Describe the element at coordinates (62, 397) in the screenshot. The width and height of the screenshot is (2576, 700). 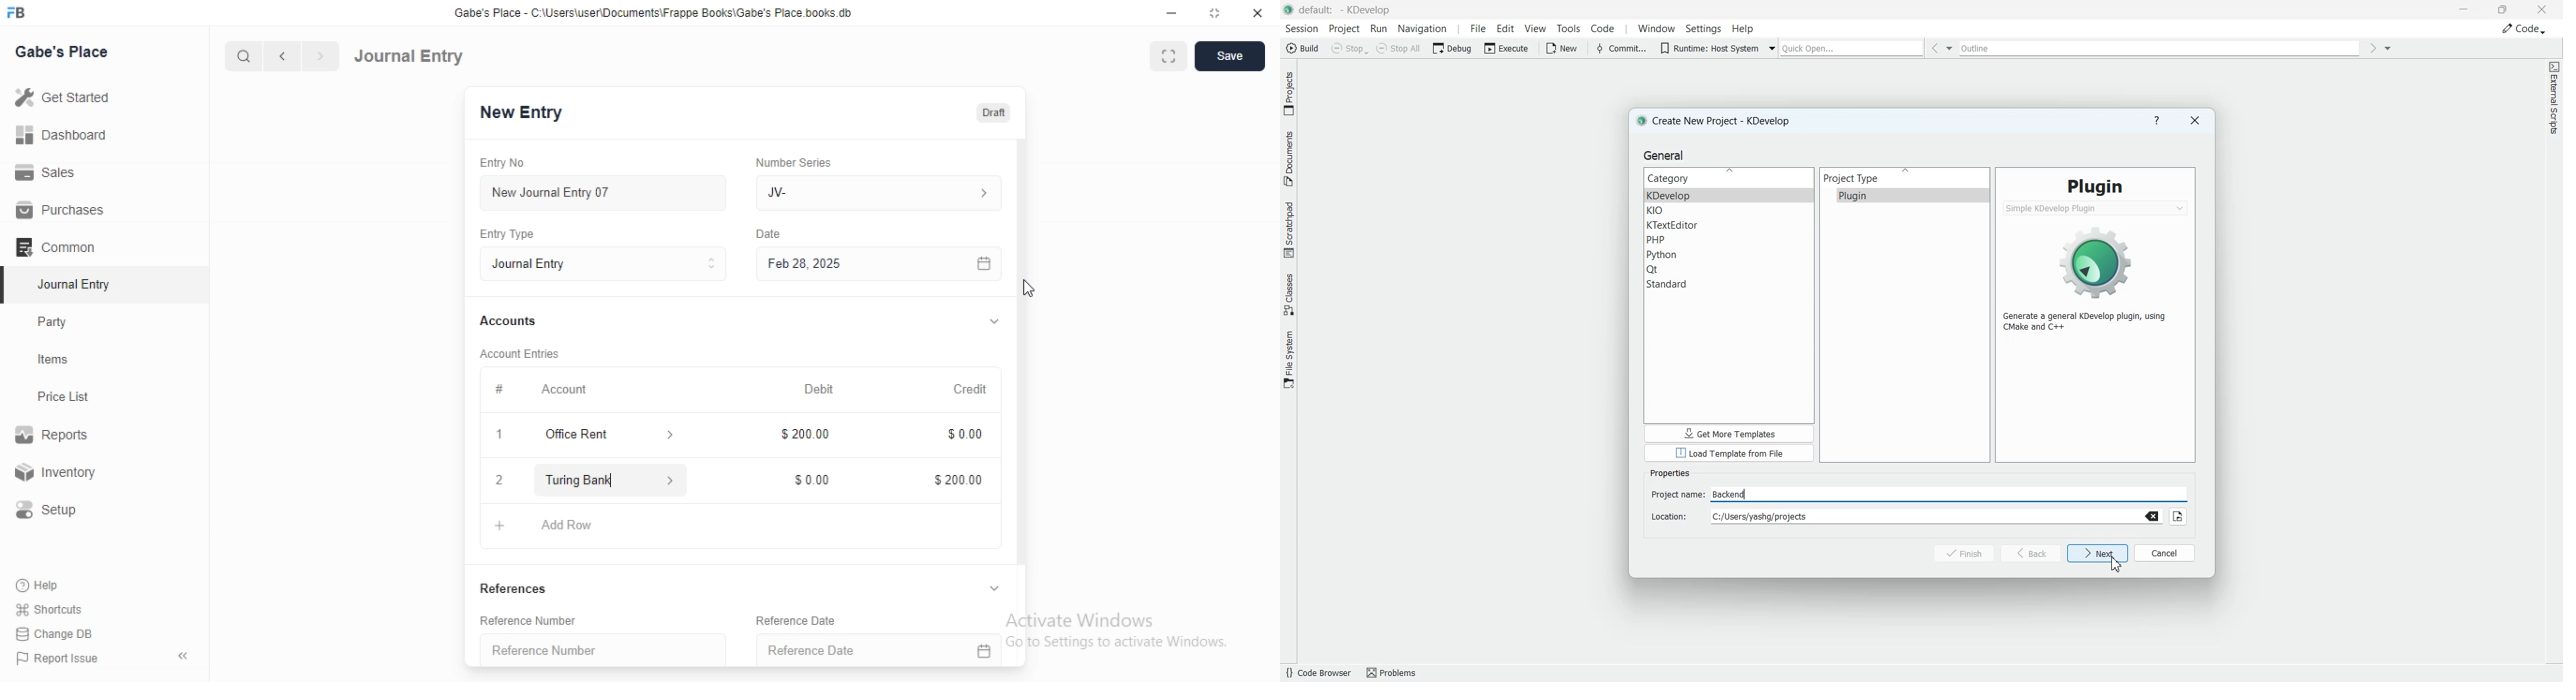
I see `Price List` at that location.